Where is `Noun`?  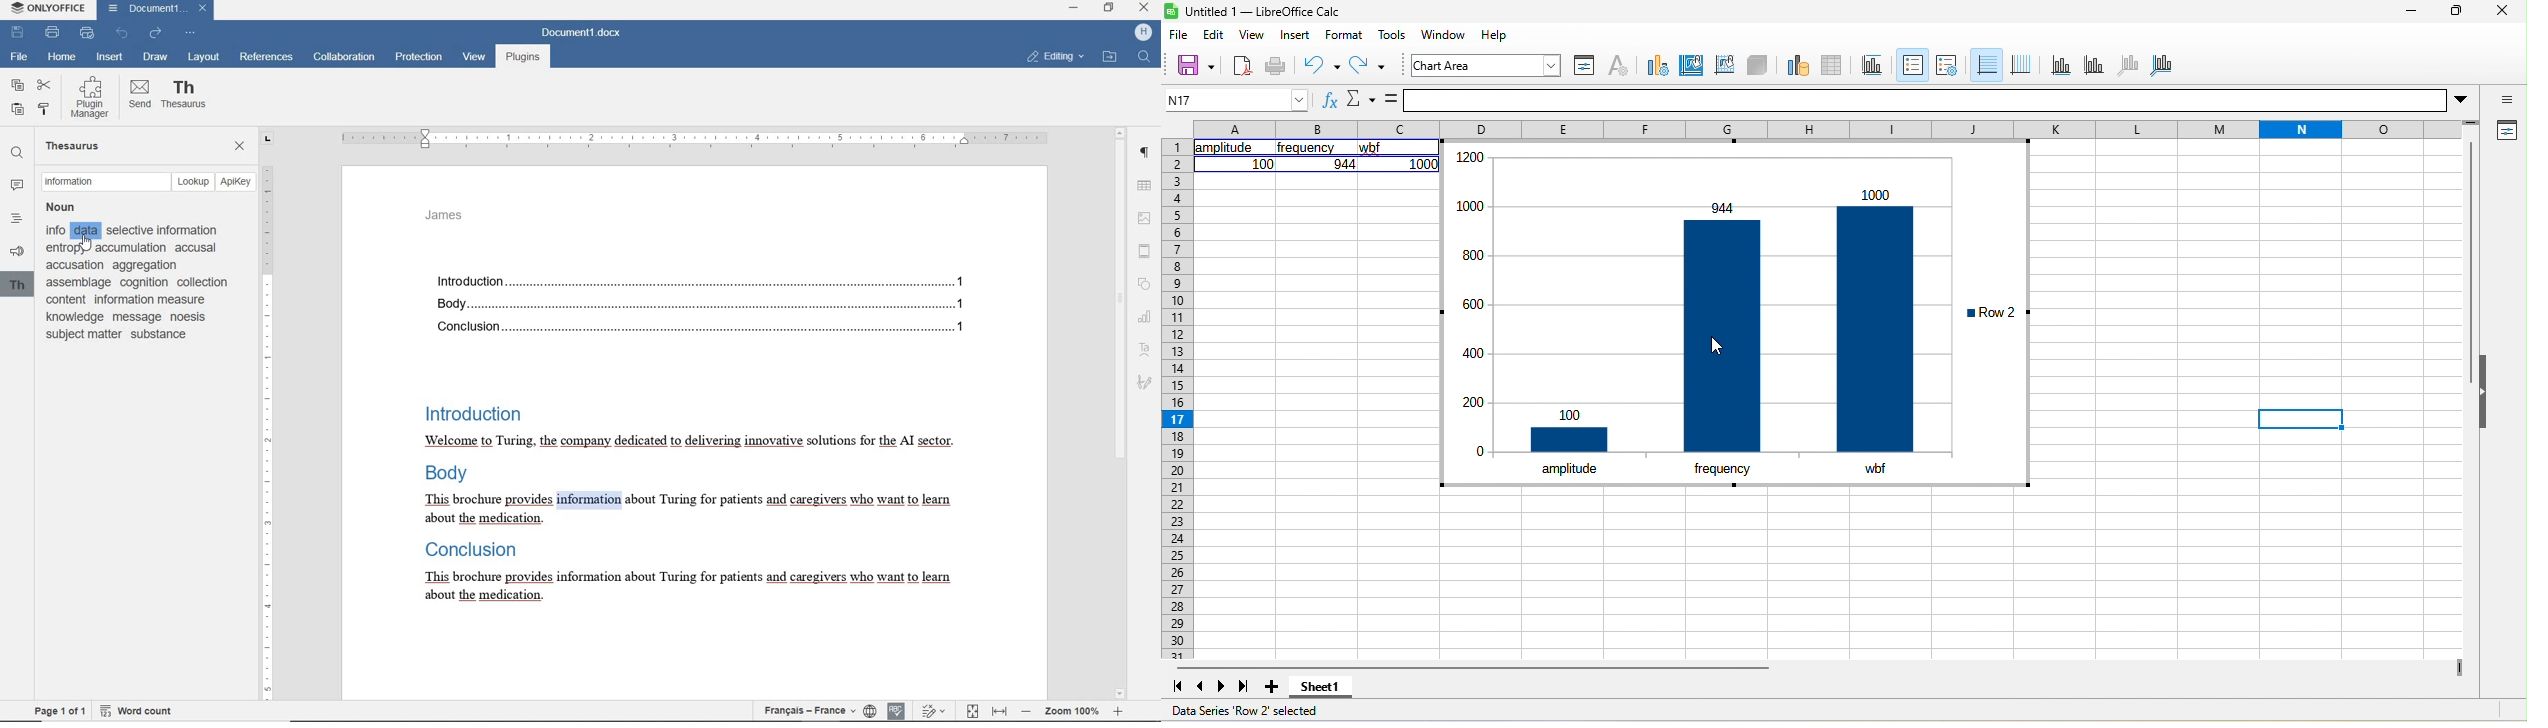
Noun is located at coordinates (66, 206).